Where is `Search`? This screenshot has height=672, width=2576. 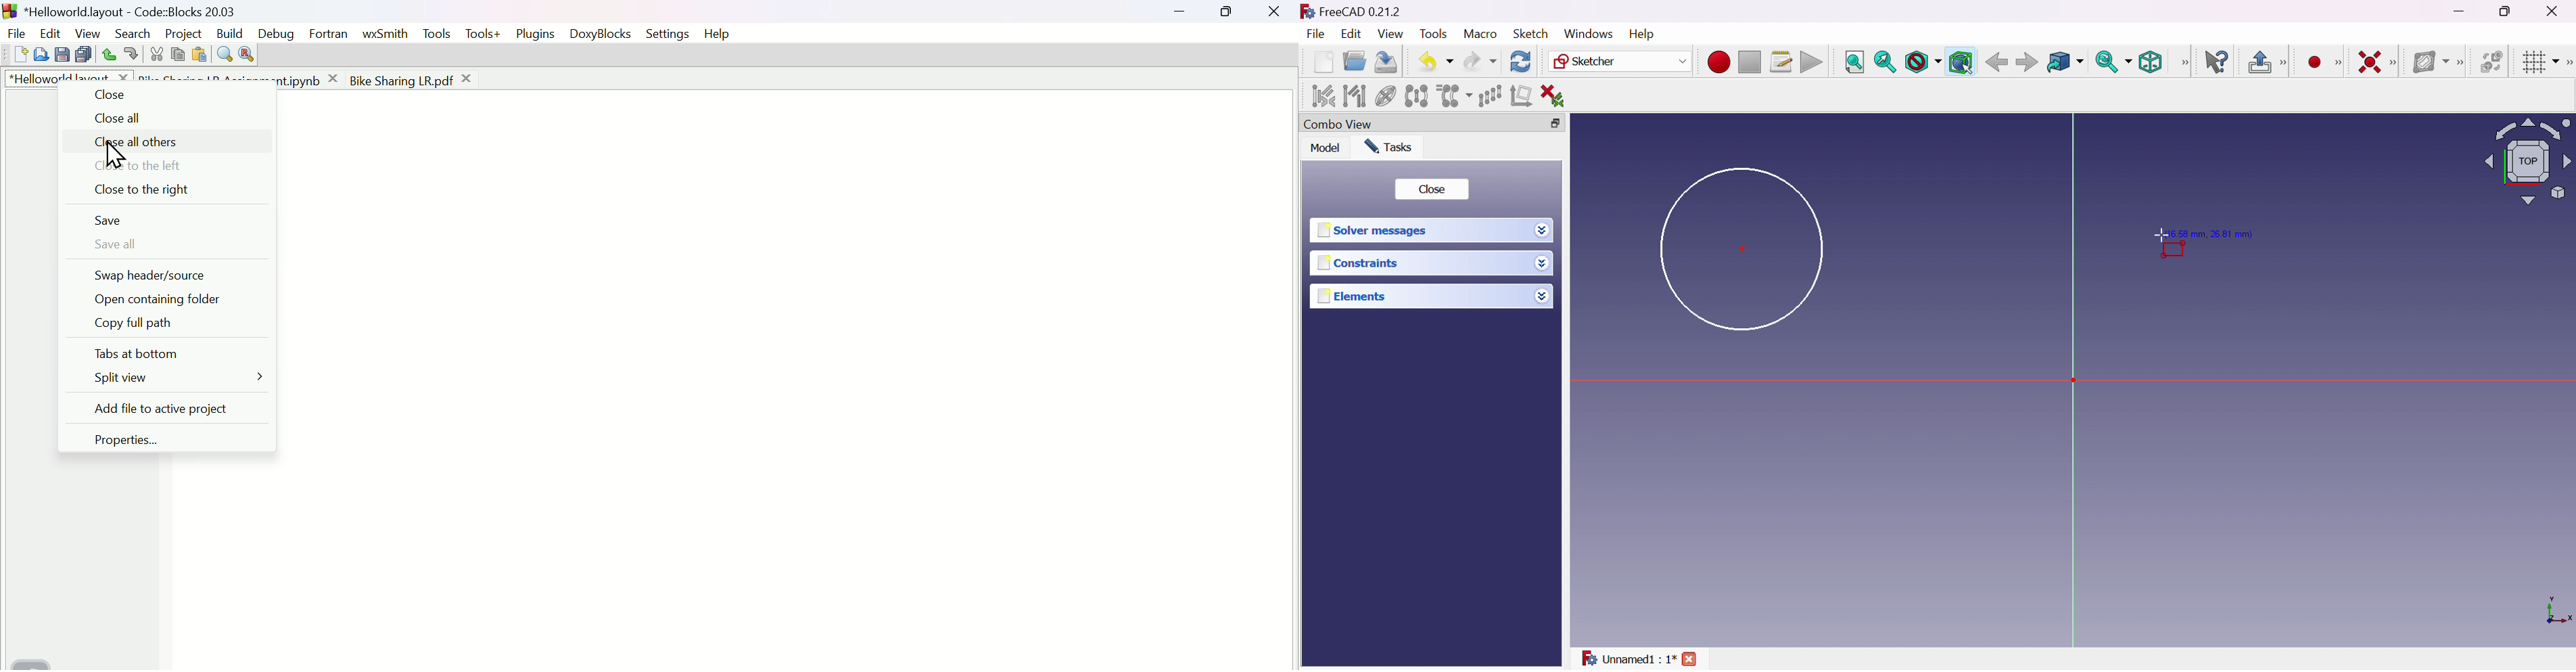
Search is located at coordinates (132, 32).